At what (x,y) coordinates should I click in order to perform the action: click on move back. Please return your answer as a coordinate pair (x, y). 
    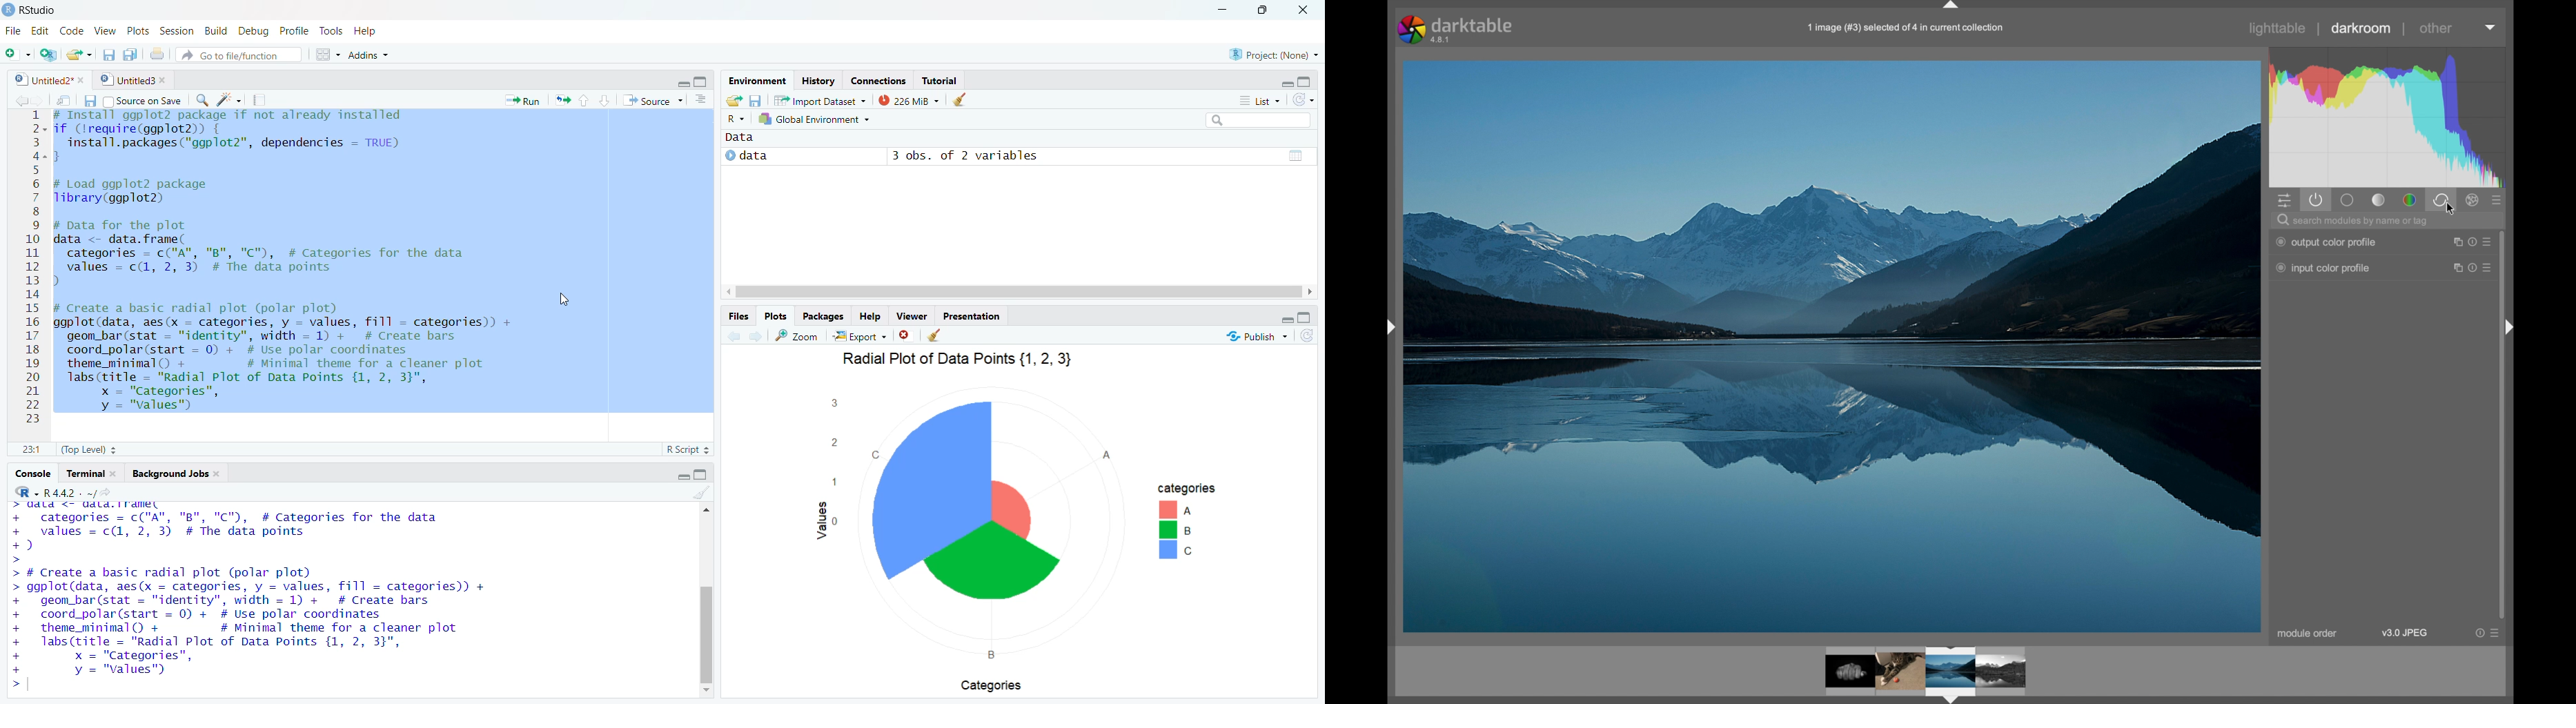
    Looking at the image, I should click on (19, 100).